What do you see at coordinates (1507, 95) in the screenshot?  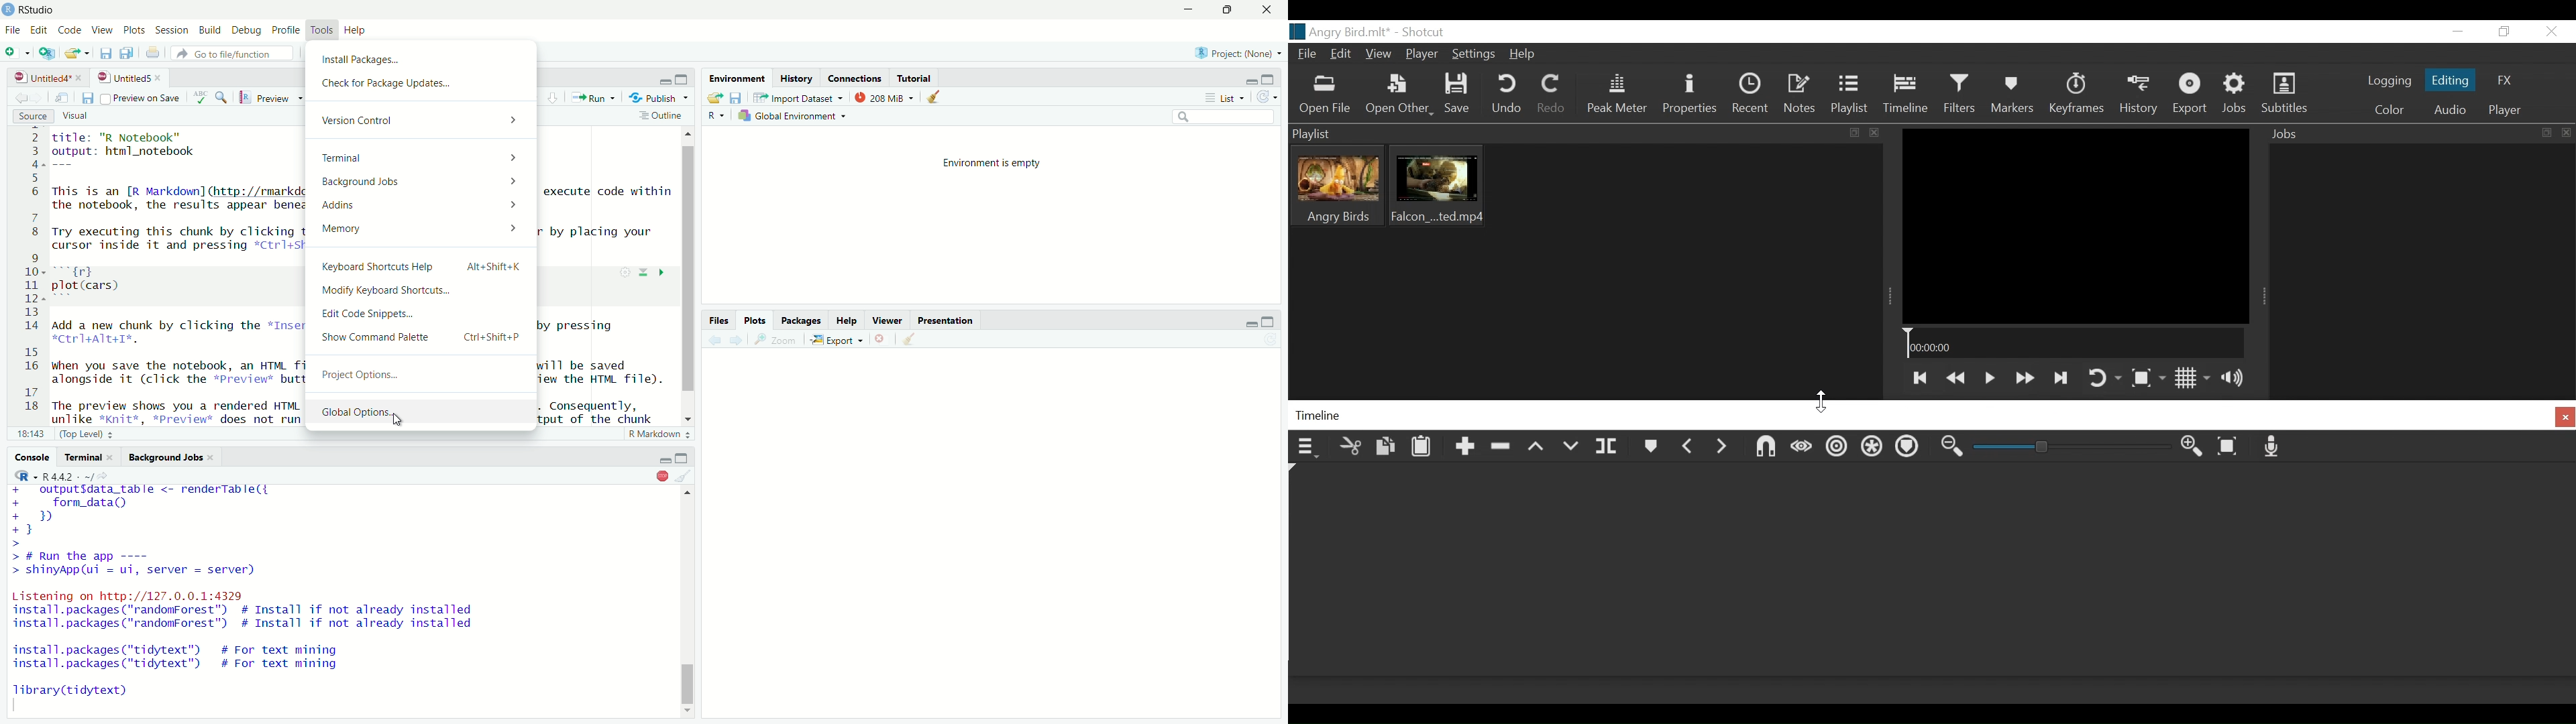 I see `Undo` at bounding box center [1507, 95].